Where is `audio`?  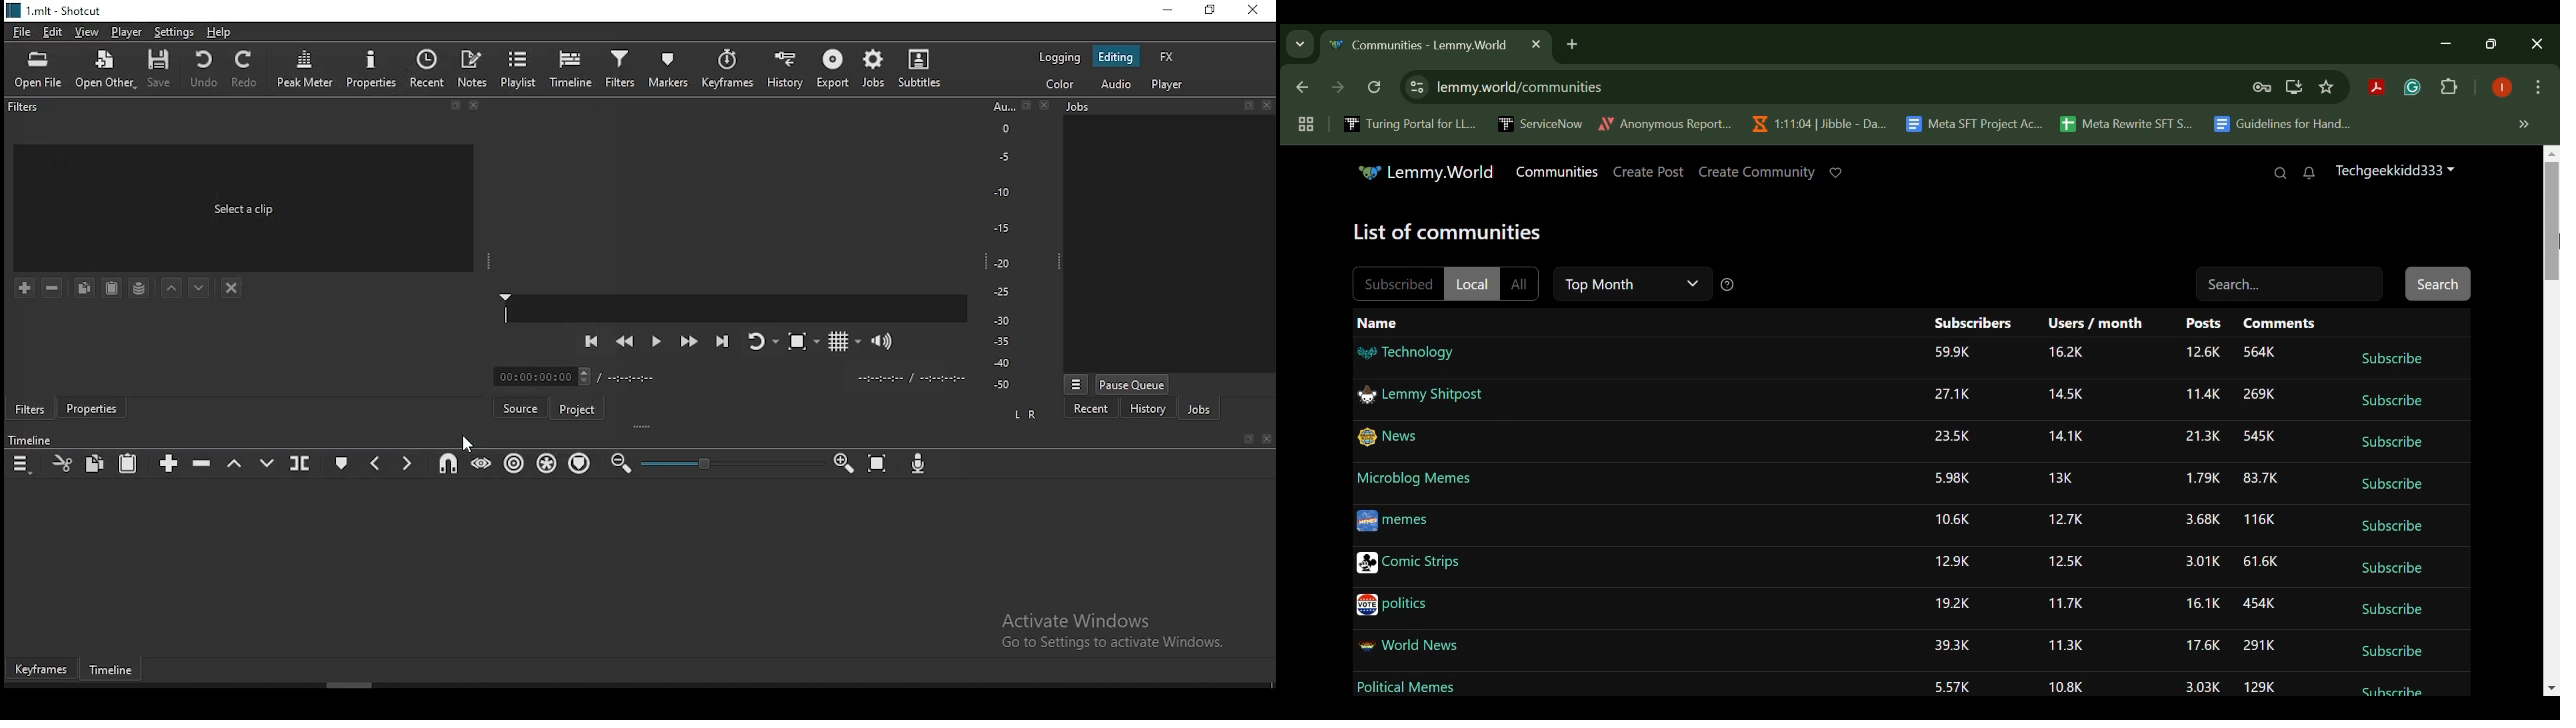
audio is located at coordinates (1119, 85).